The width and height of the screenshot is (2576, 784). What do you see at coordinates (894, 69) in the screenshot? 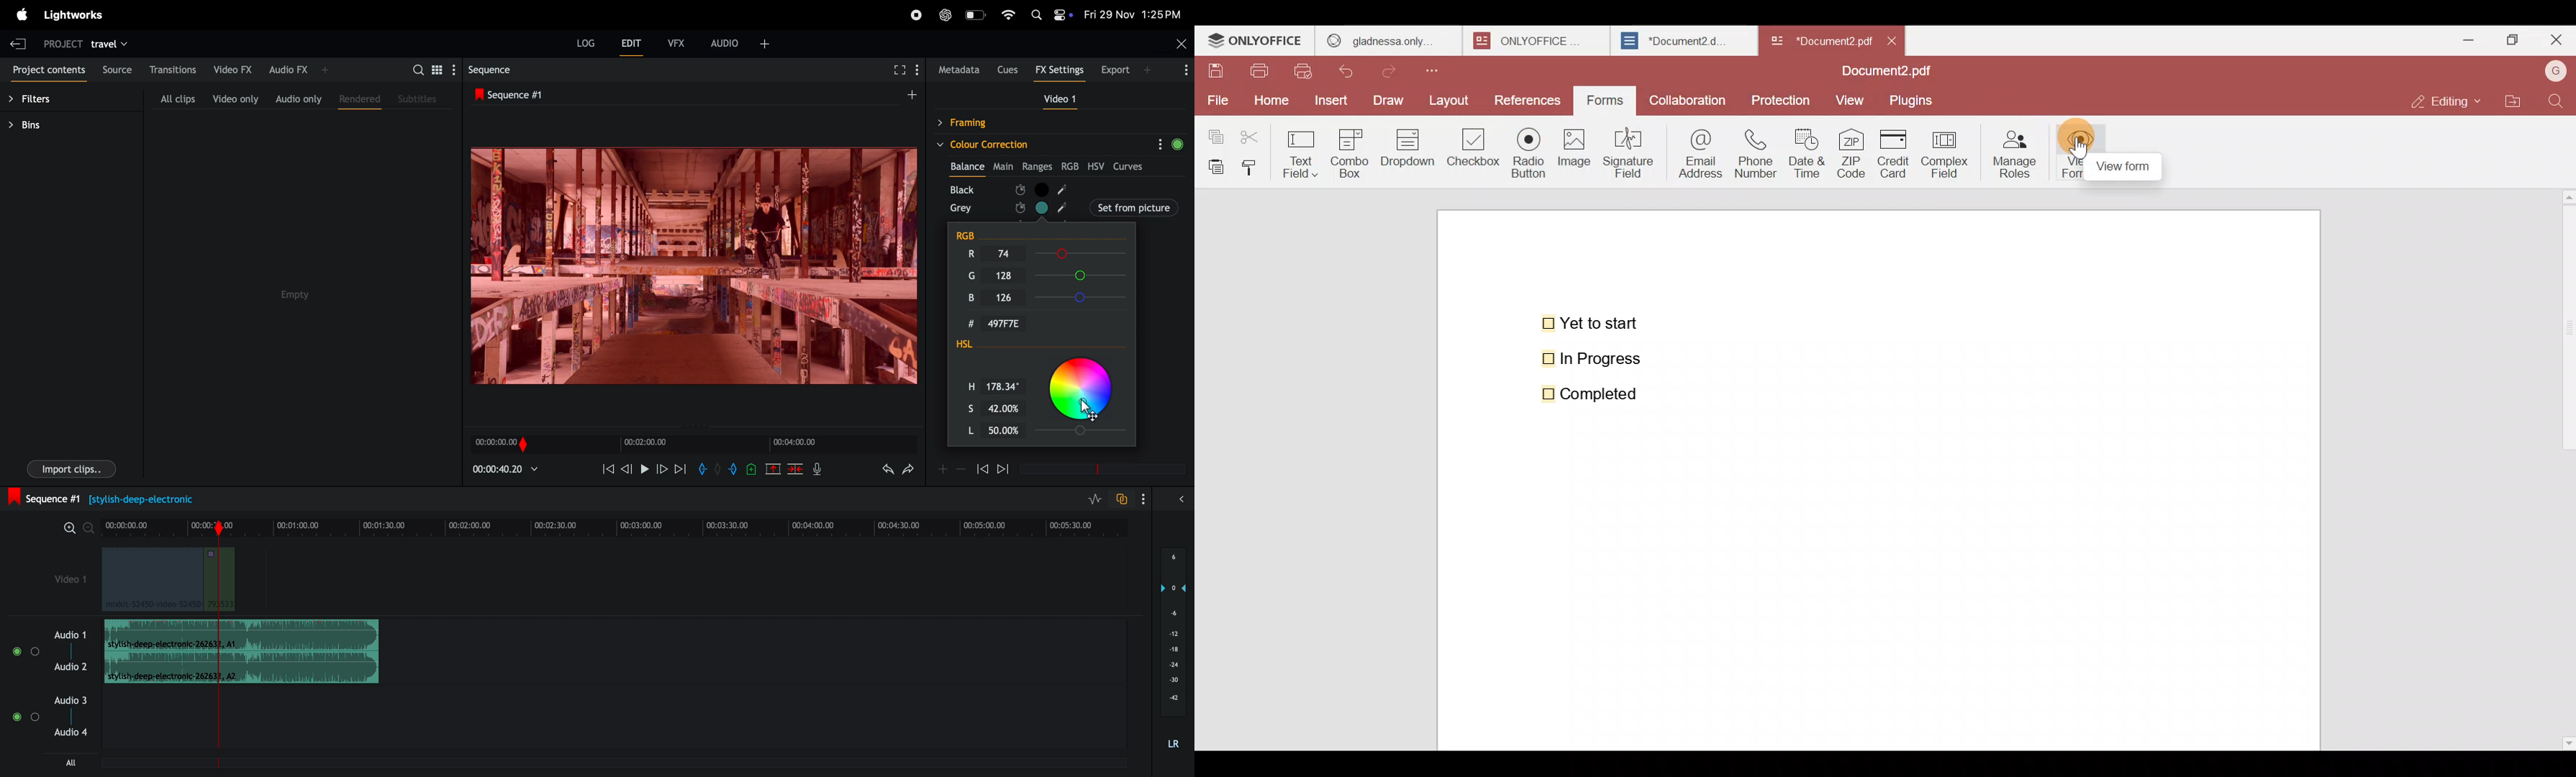
I see `fullscreen` at bounding box center [894, 69].